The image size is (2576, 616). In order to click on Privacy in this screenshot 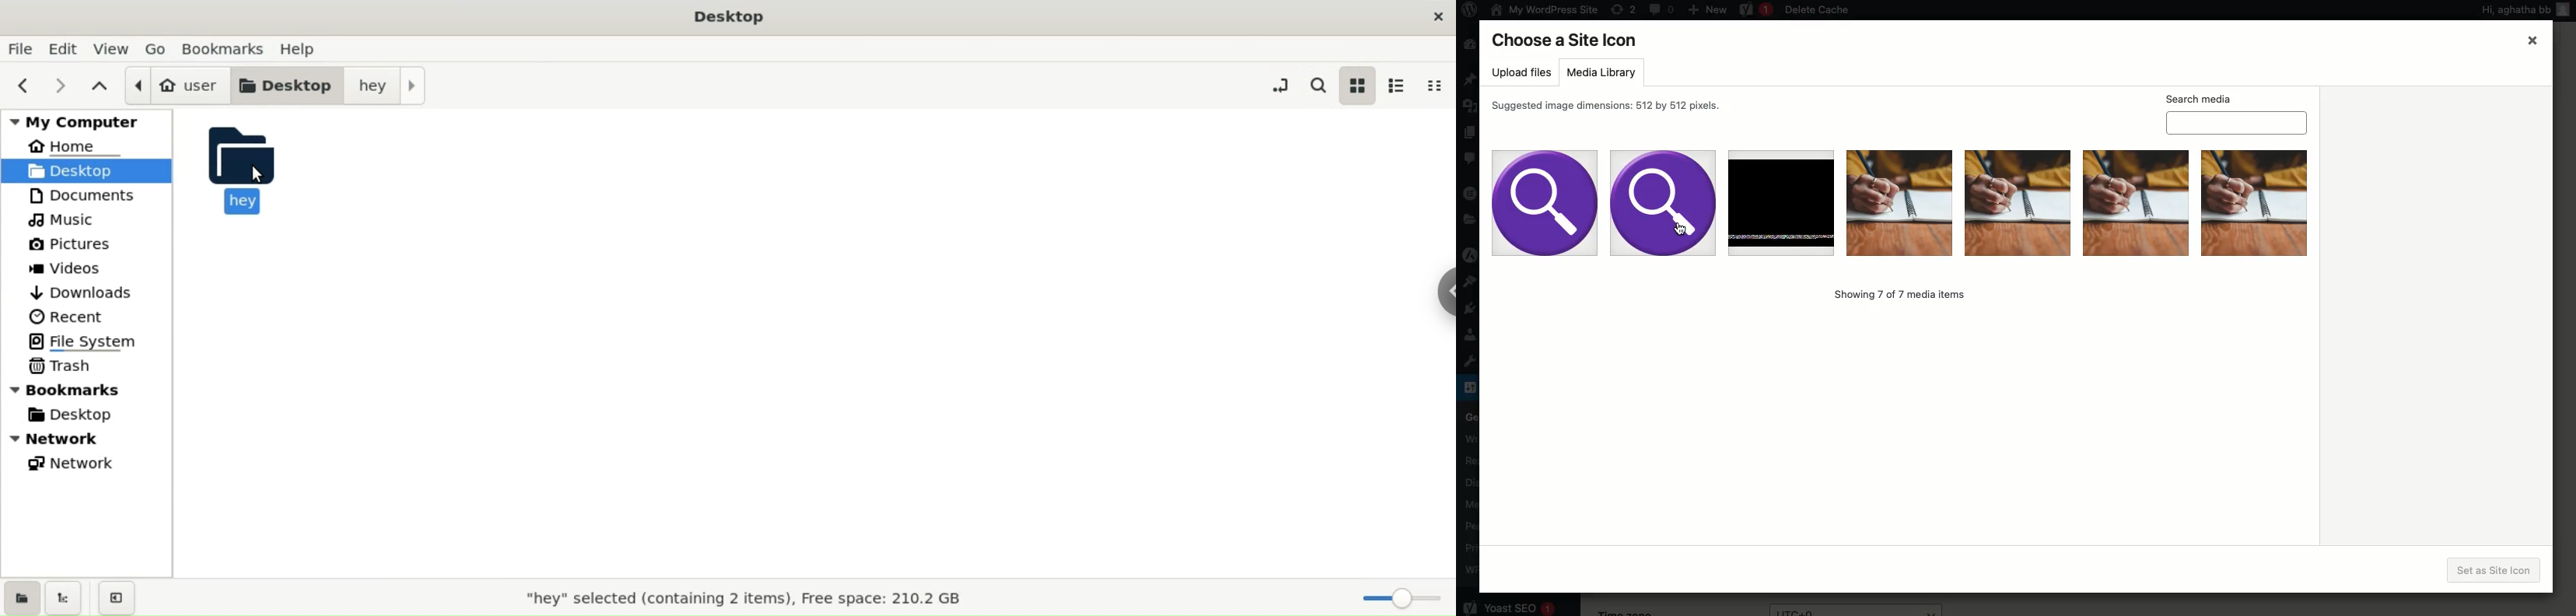, I will do `click(1470, 548)`.